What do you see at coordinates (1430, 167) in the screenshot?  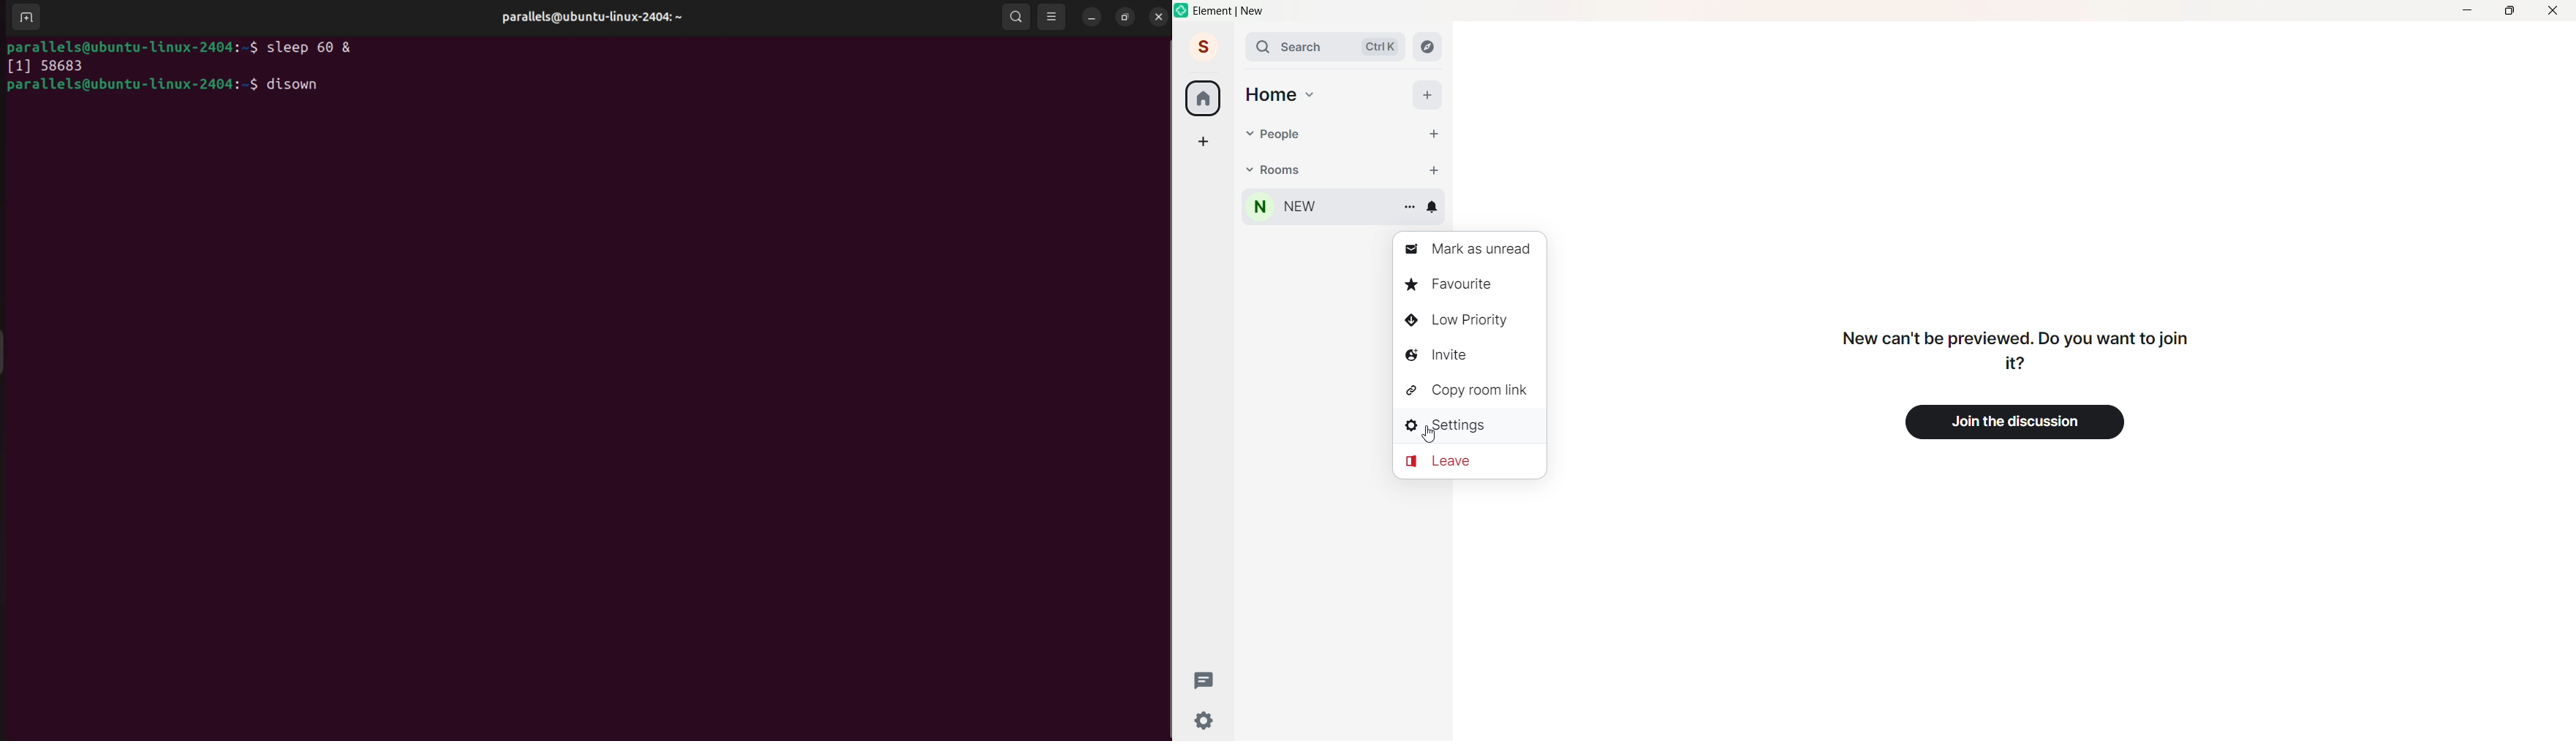 I see `add room` at bounding box center [1430, 167].